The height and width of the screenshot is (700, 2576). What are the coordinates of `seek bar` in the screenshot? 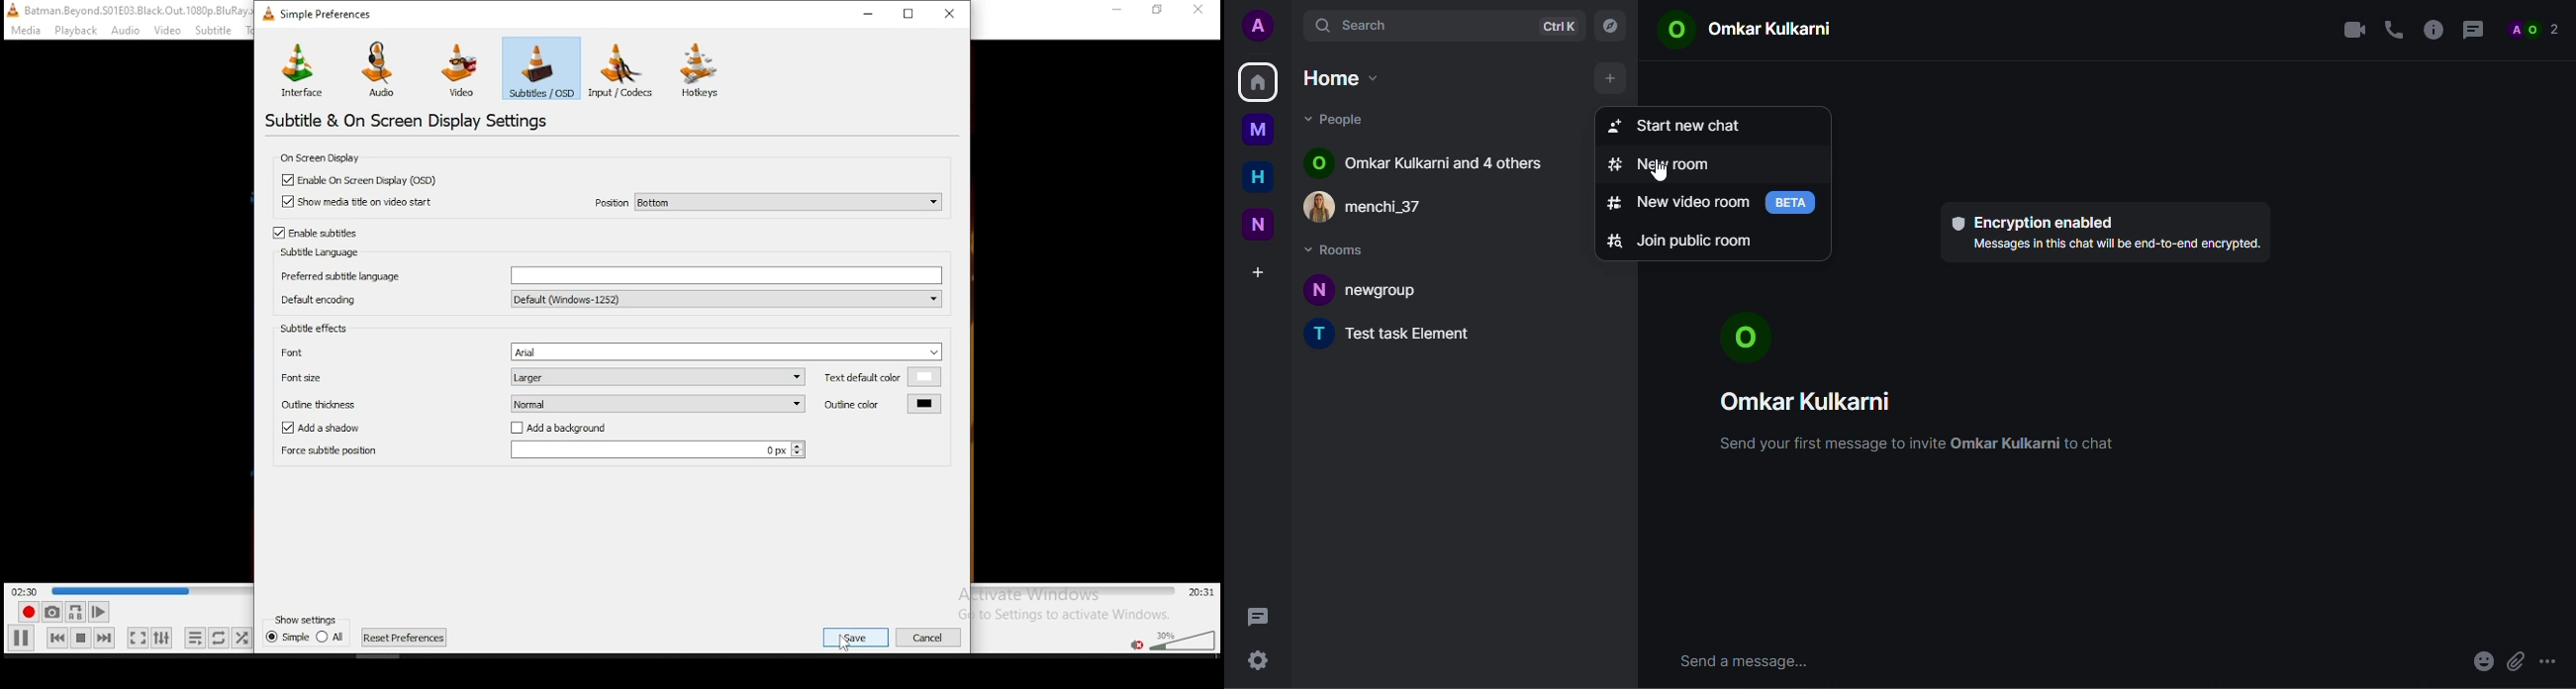 It's located at (152, 590).